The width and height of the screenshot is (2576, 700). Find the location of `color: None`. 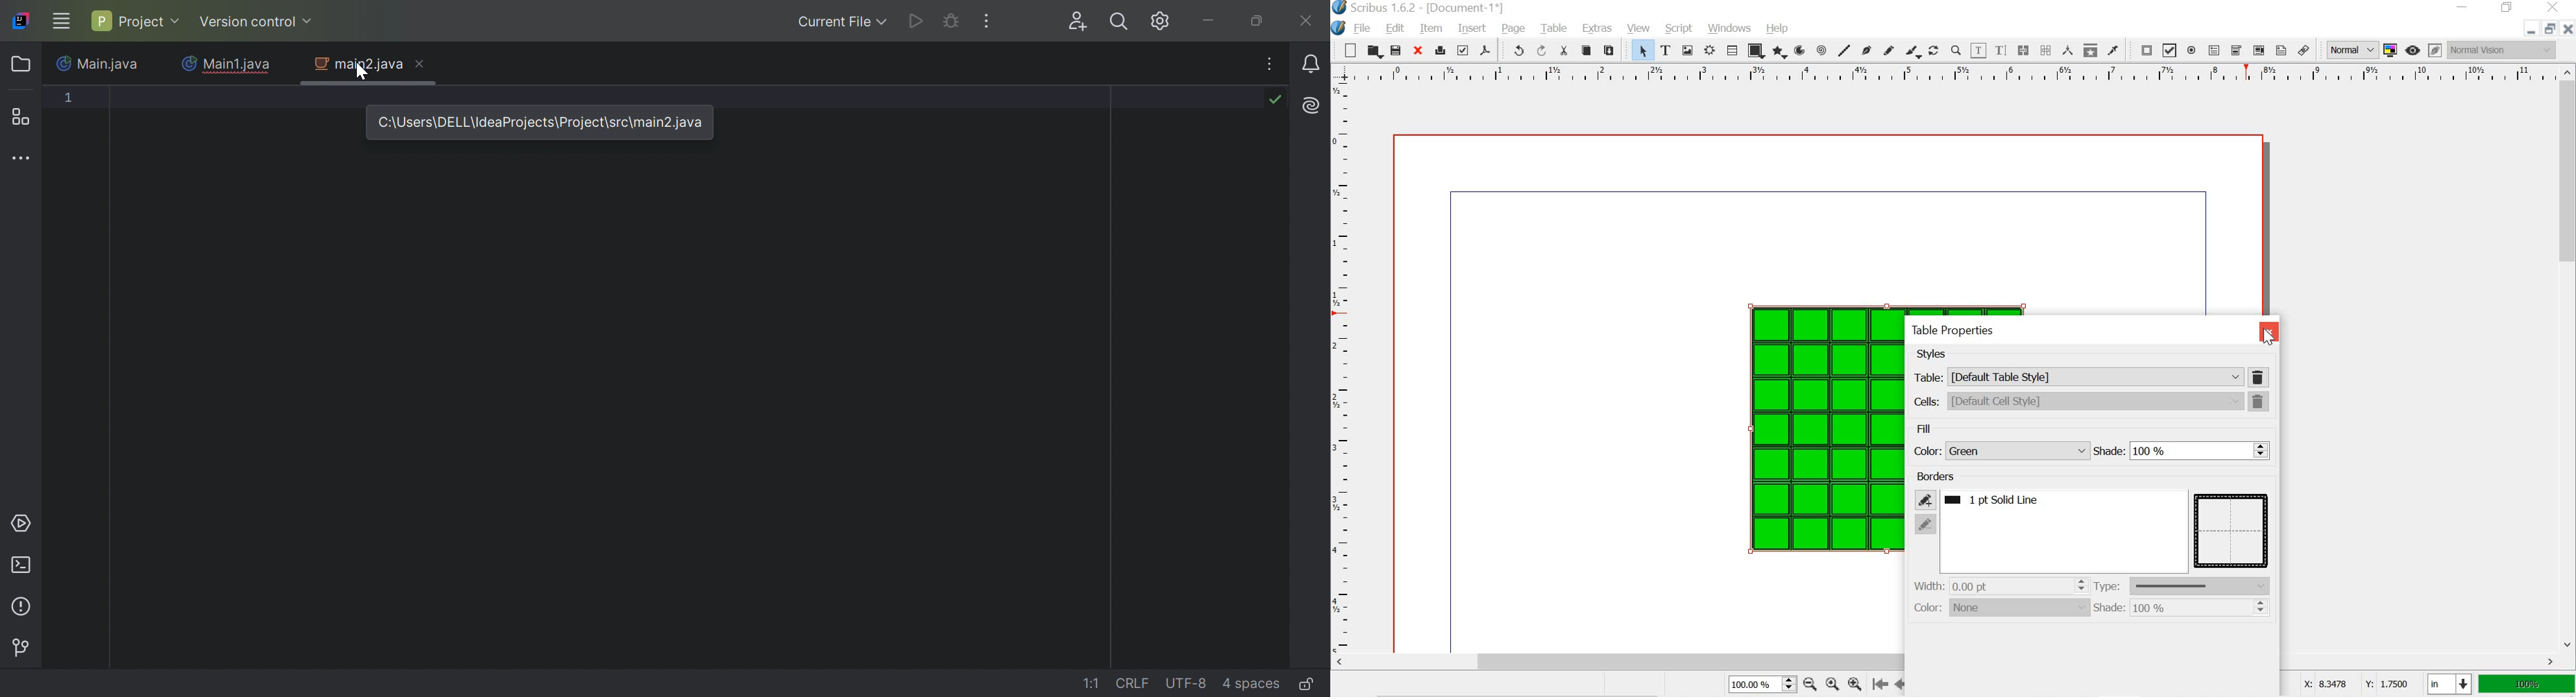

color: None is located at coordinates (1996, 611).